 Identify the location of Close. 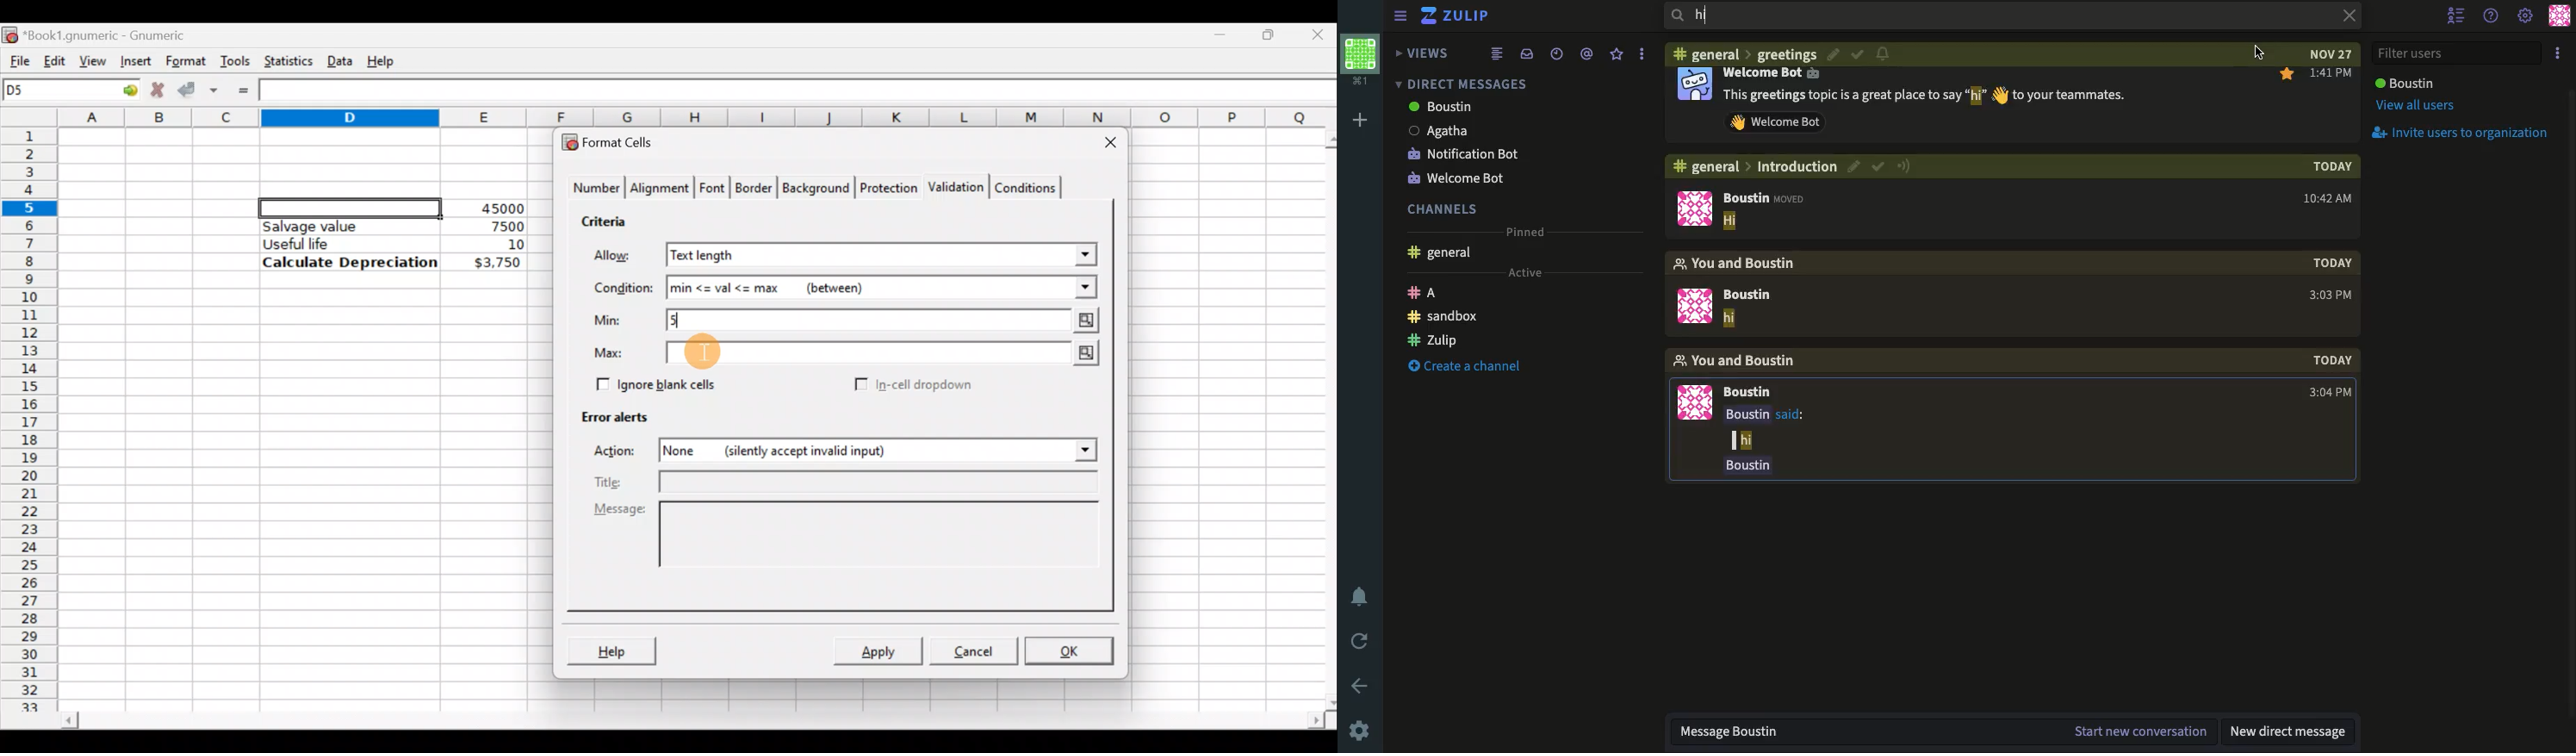
(2343, 17).